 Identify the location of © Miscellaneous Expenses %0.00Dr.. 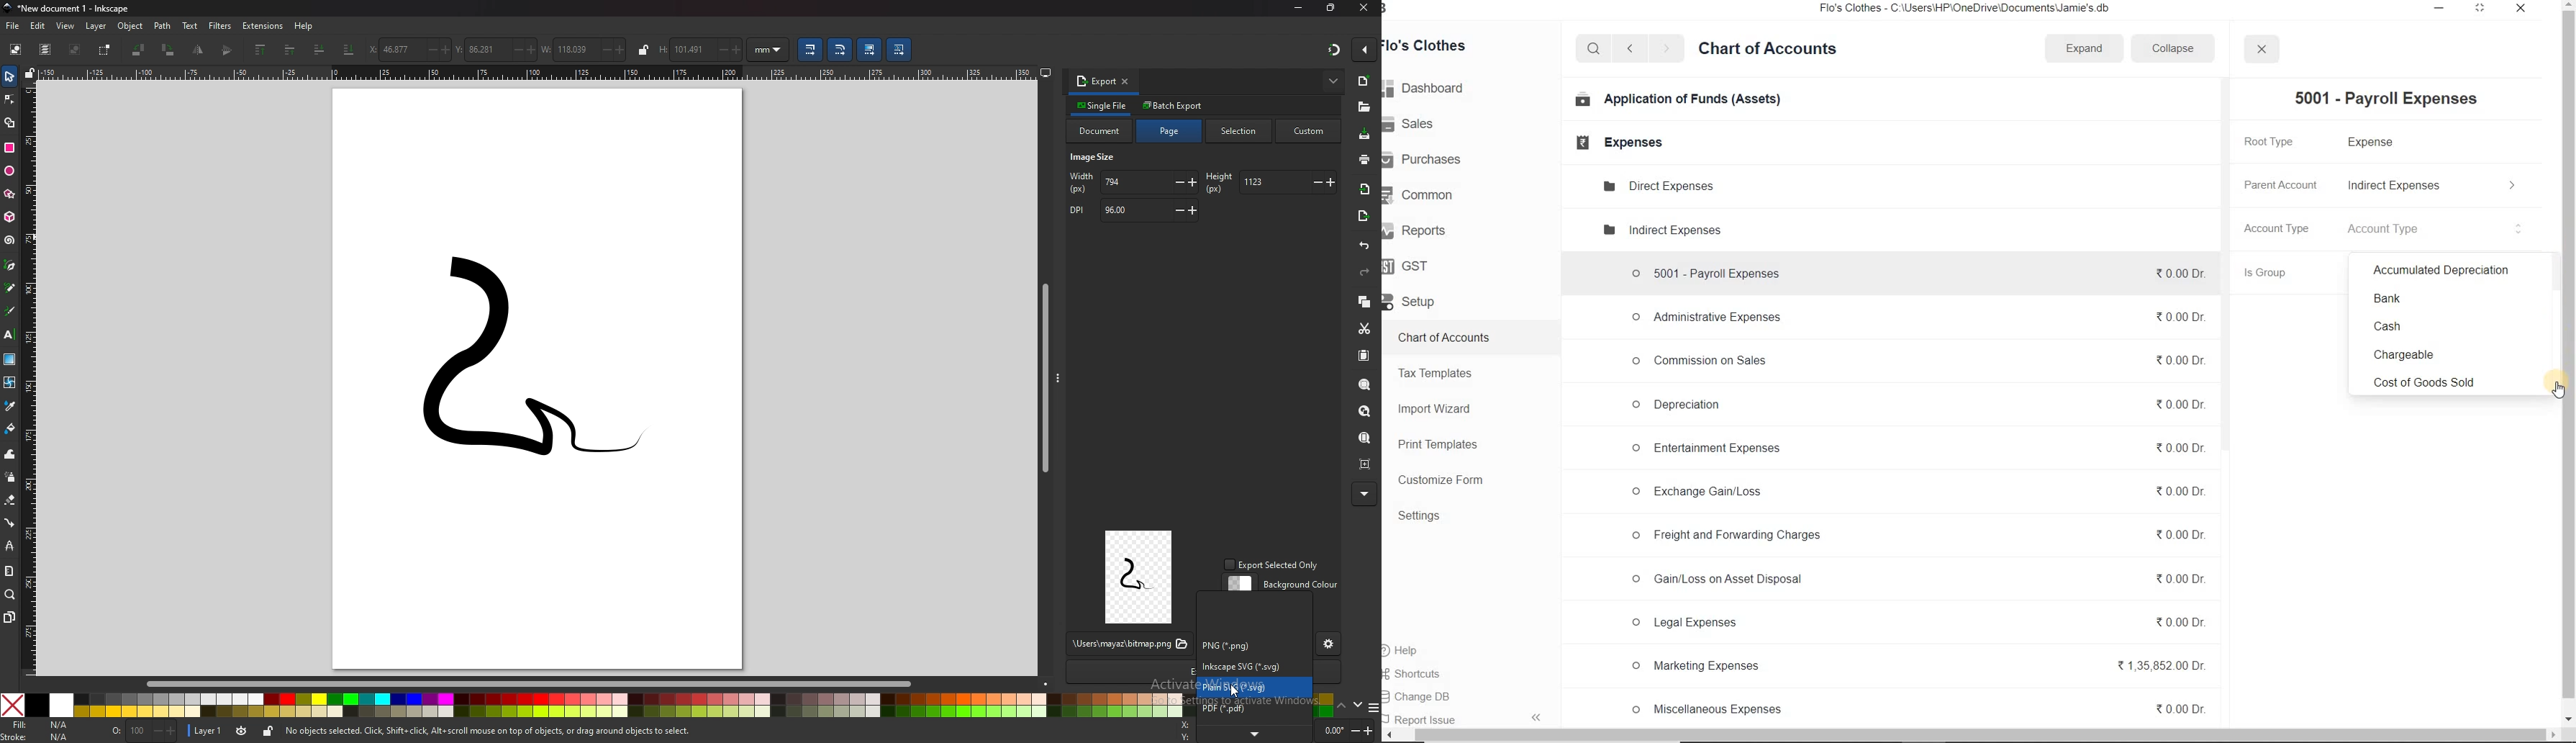
(1918, 709).